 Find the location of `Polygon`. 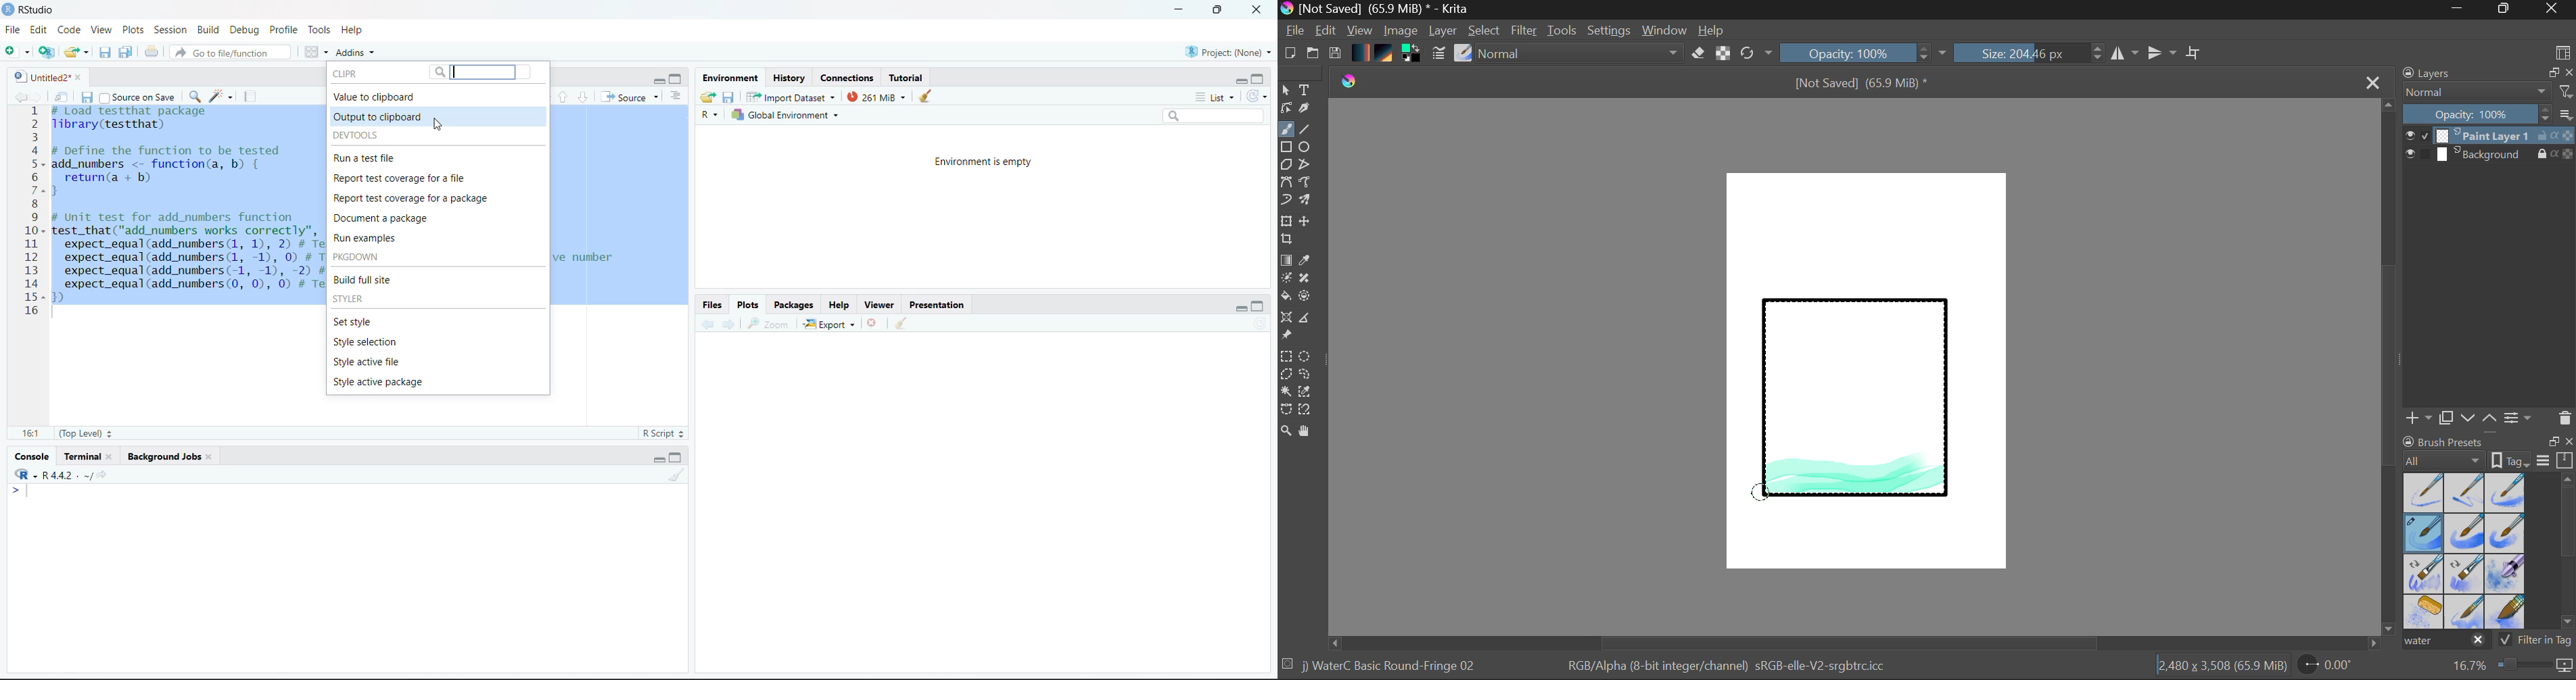

Polygon is located at coordinates (1286, 165).